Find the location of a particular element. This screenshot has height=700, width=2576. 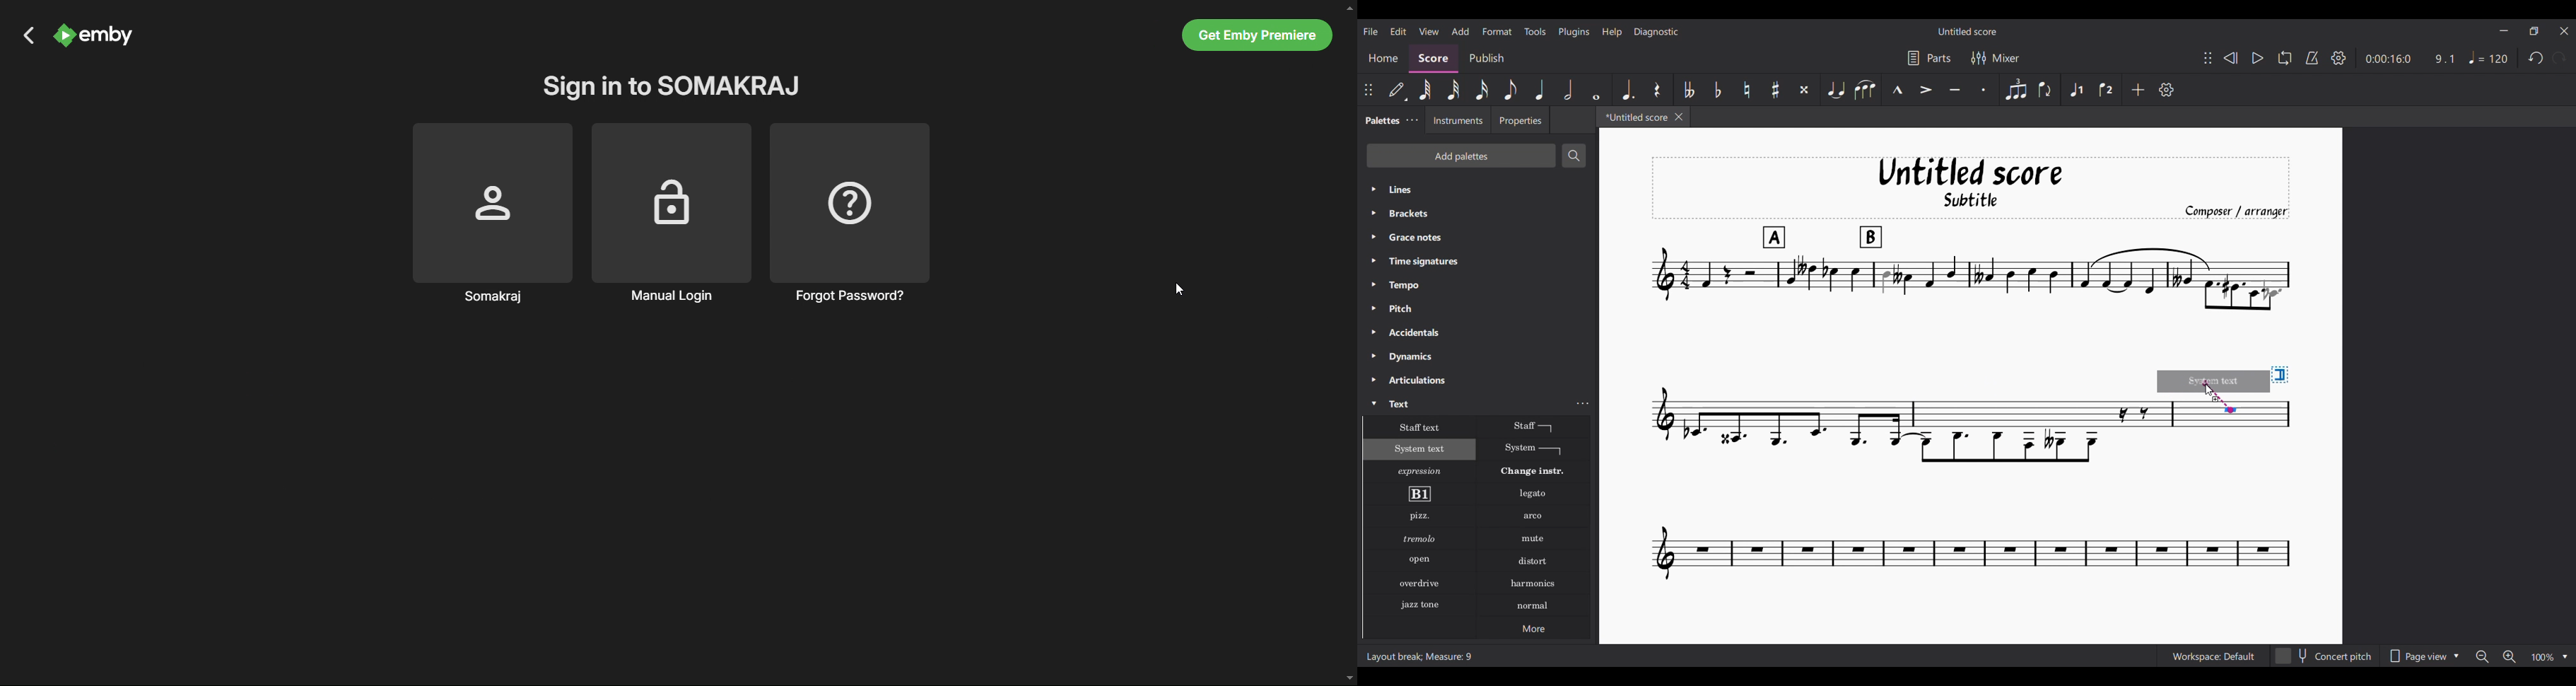

View menu is located at coordinates (1429, 32).